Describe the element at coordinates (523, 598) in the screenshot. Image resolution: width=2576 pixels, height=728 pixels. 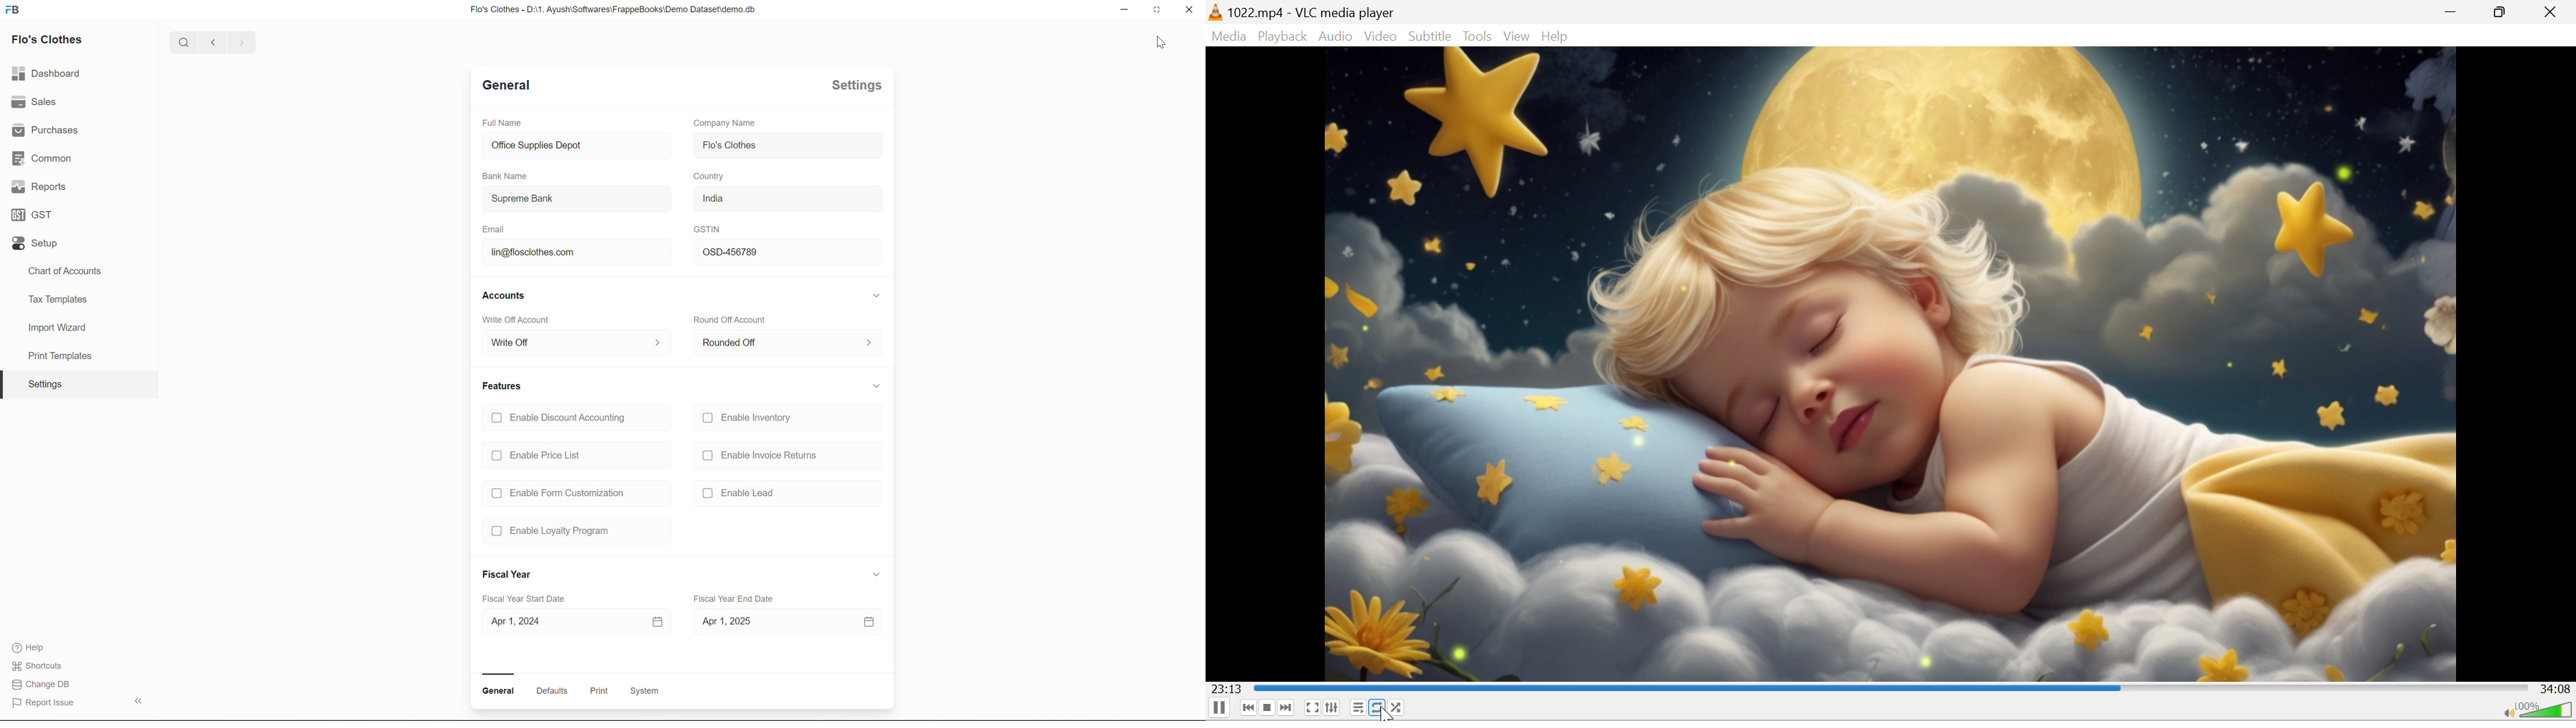
I see `Fiscal Year Start Date` at that location.